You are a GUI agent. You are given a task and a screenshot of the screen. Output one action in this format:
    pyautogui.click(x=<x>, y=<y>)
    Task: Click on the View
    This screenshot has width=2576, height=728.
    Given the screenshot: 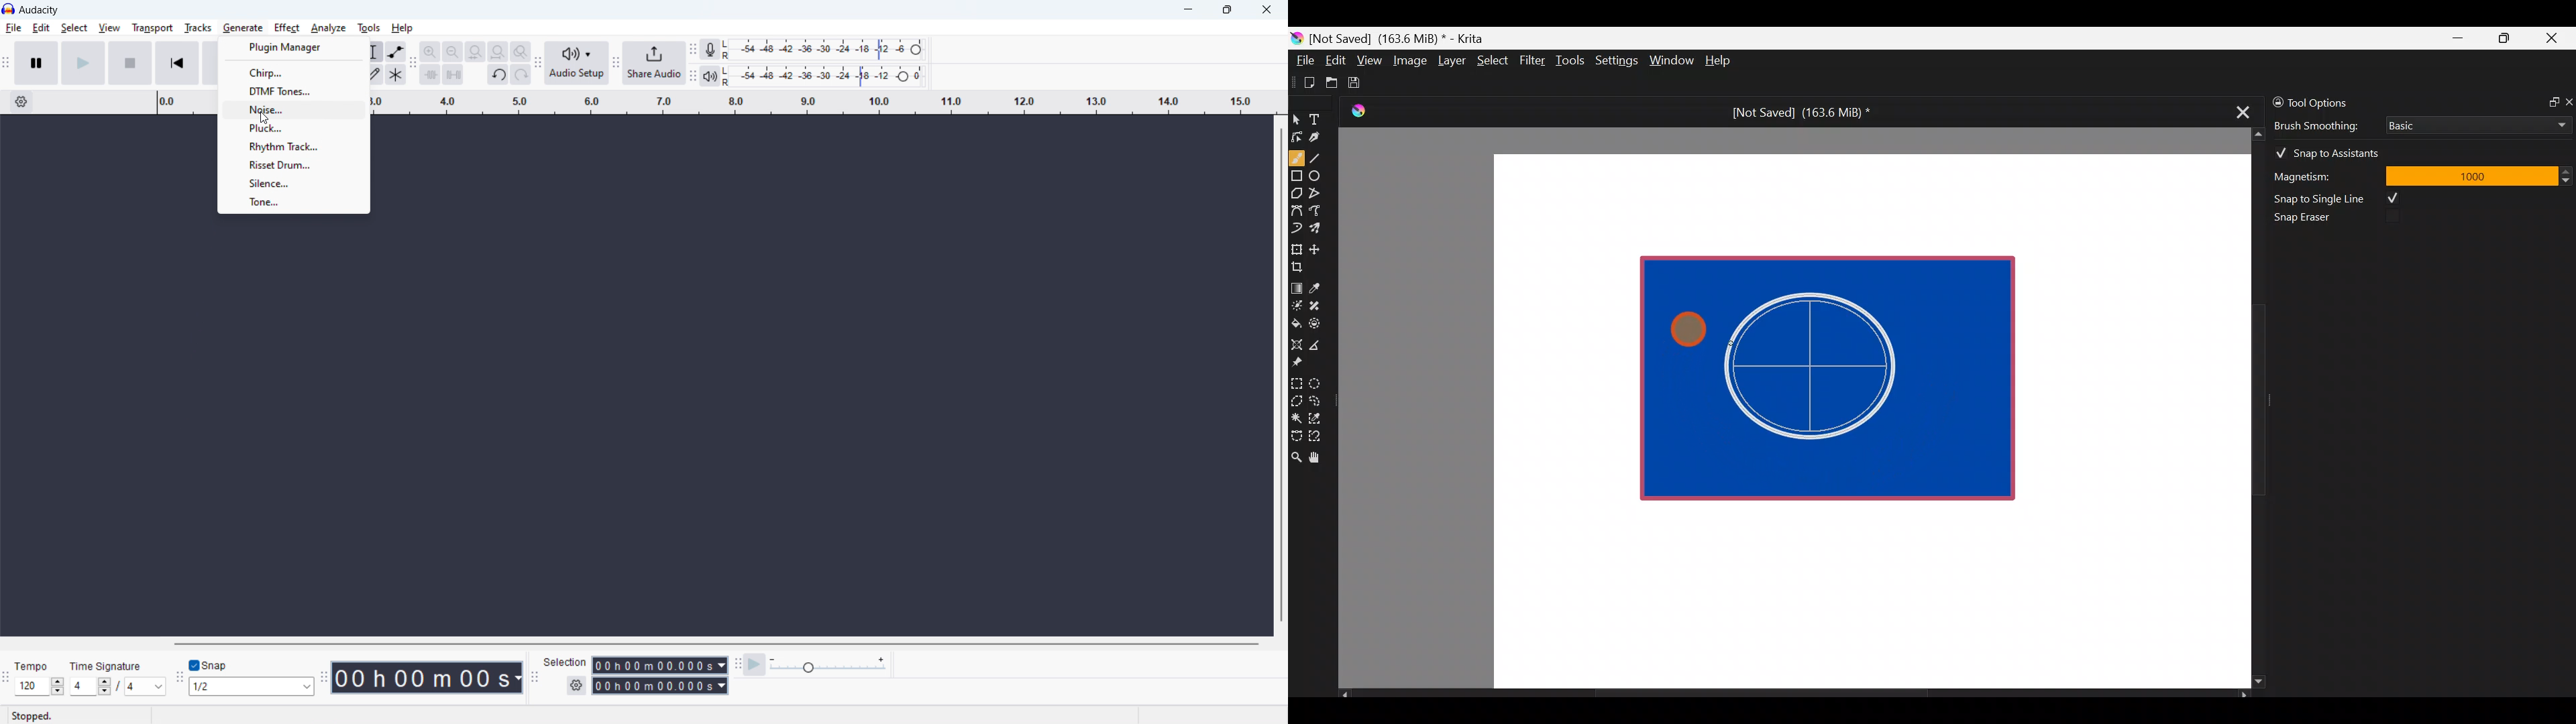 What is the action you would take?
    pyautogui.click(x=1370, y=60)
    